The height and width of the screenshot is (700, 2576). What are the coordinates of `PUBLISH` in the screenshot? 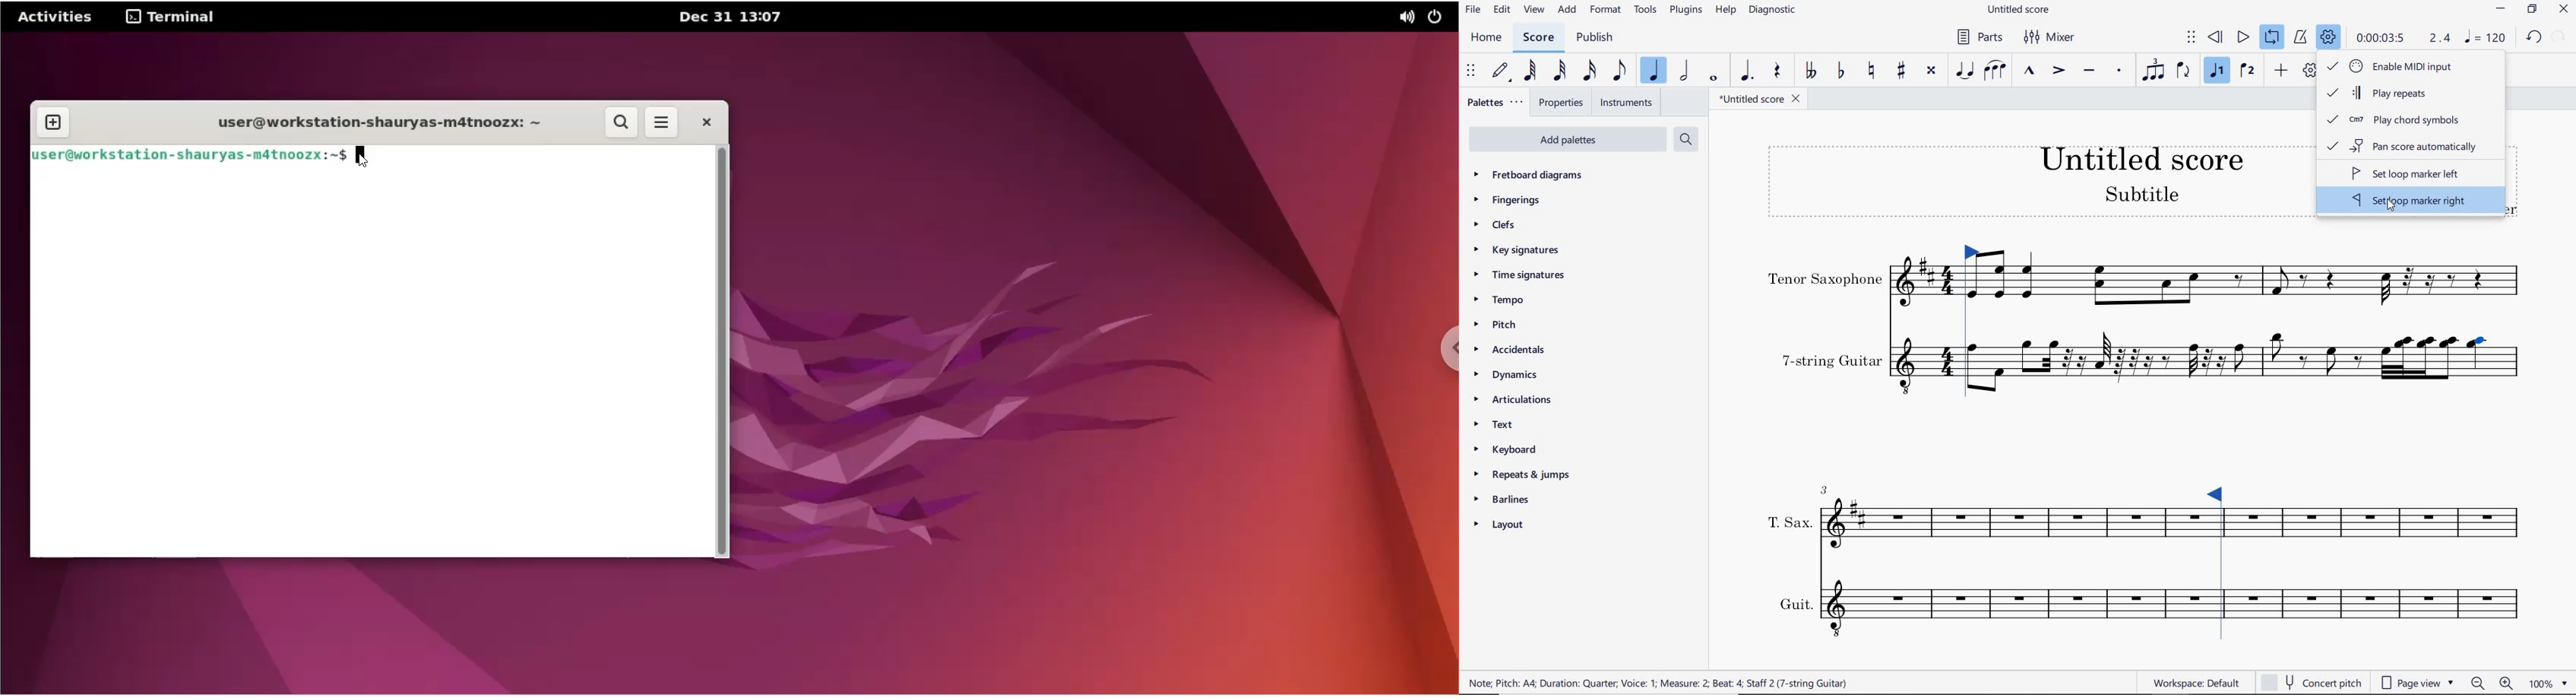 It's located at (1595, 40).